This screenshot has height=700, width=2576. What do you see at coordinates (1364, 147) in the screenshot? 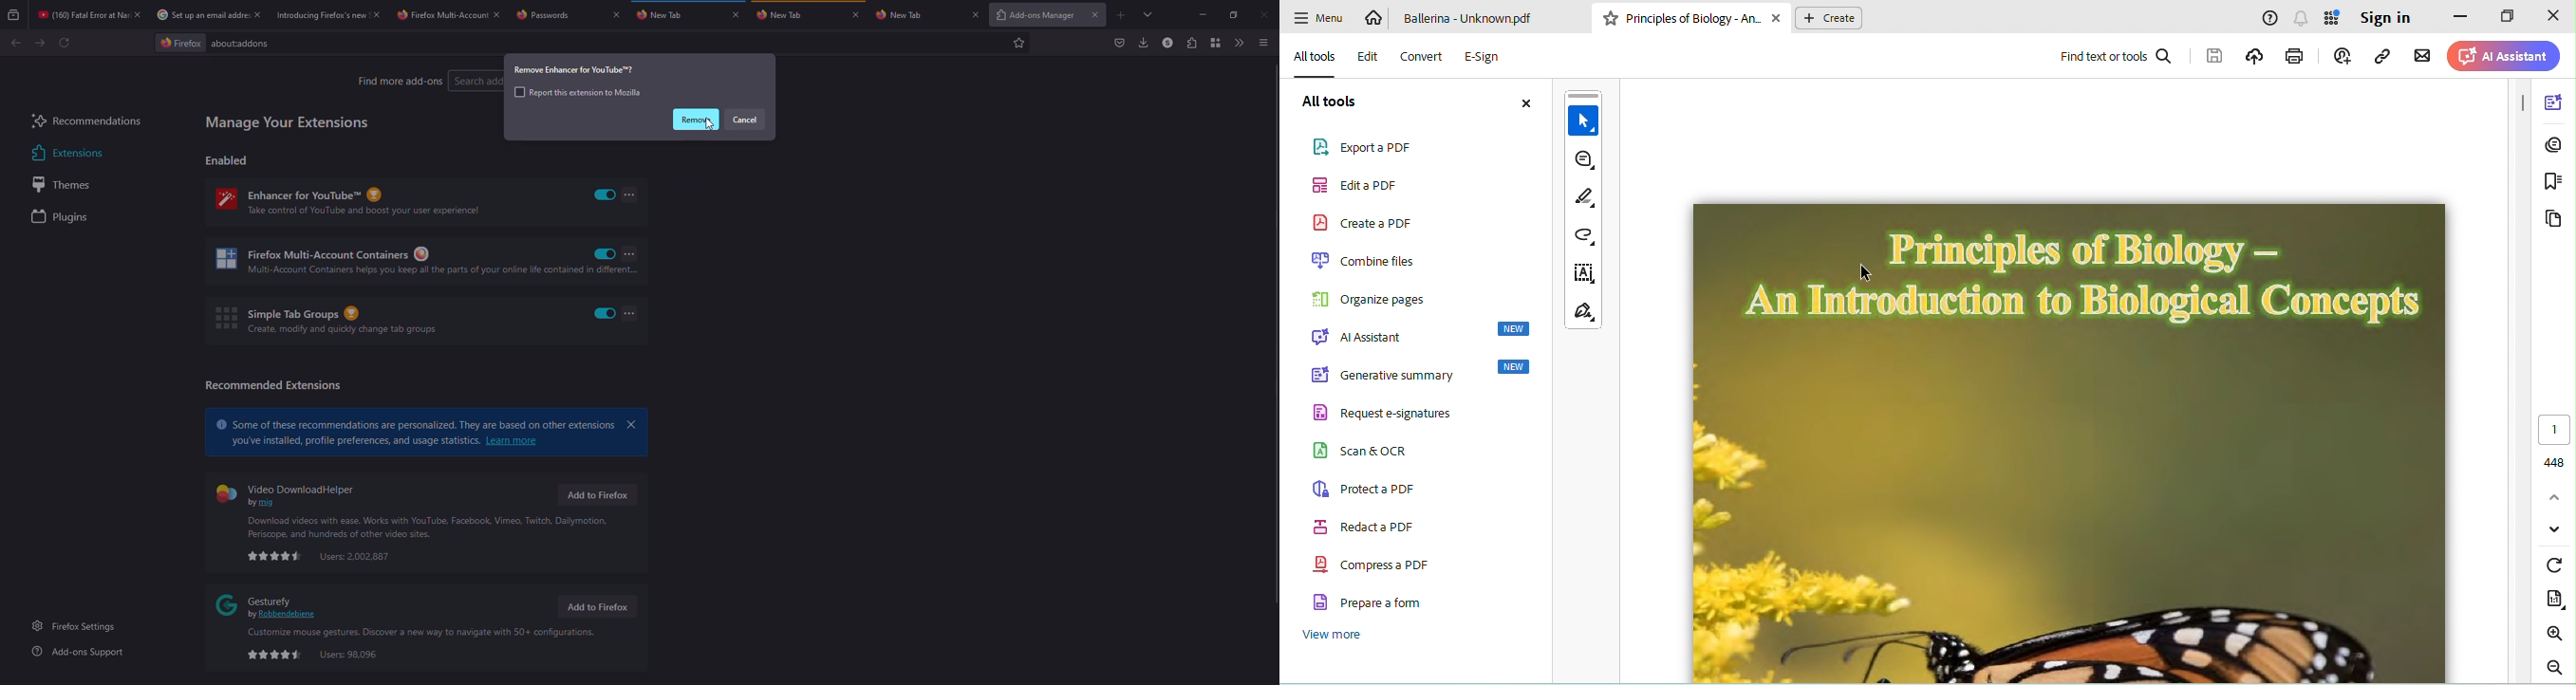
I see `export a pdf` at bounding box center [1364, 147].